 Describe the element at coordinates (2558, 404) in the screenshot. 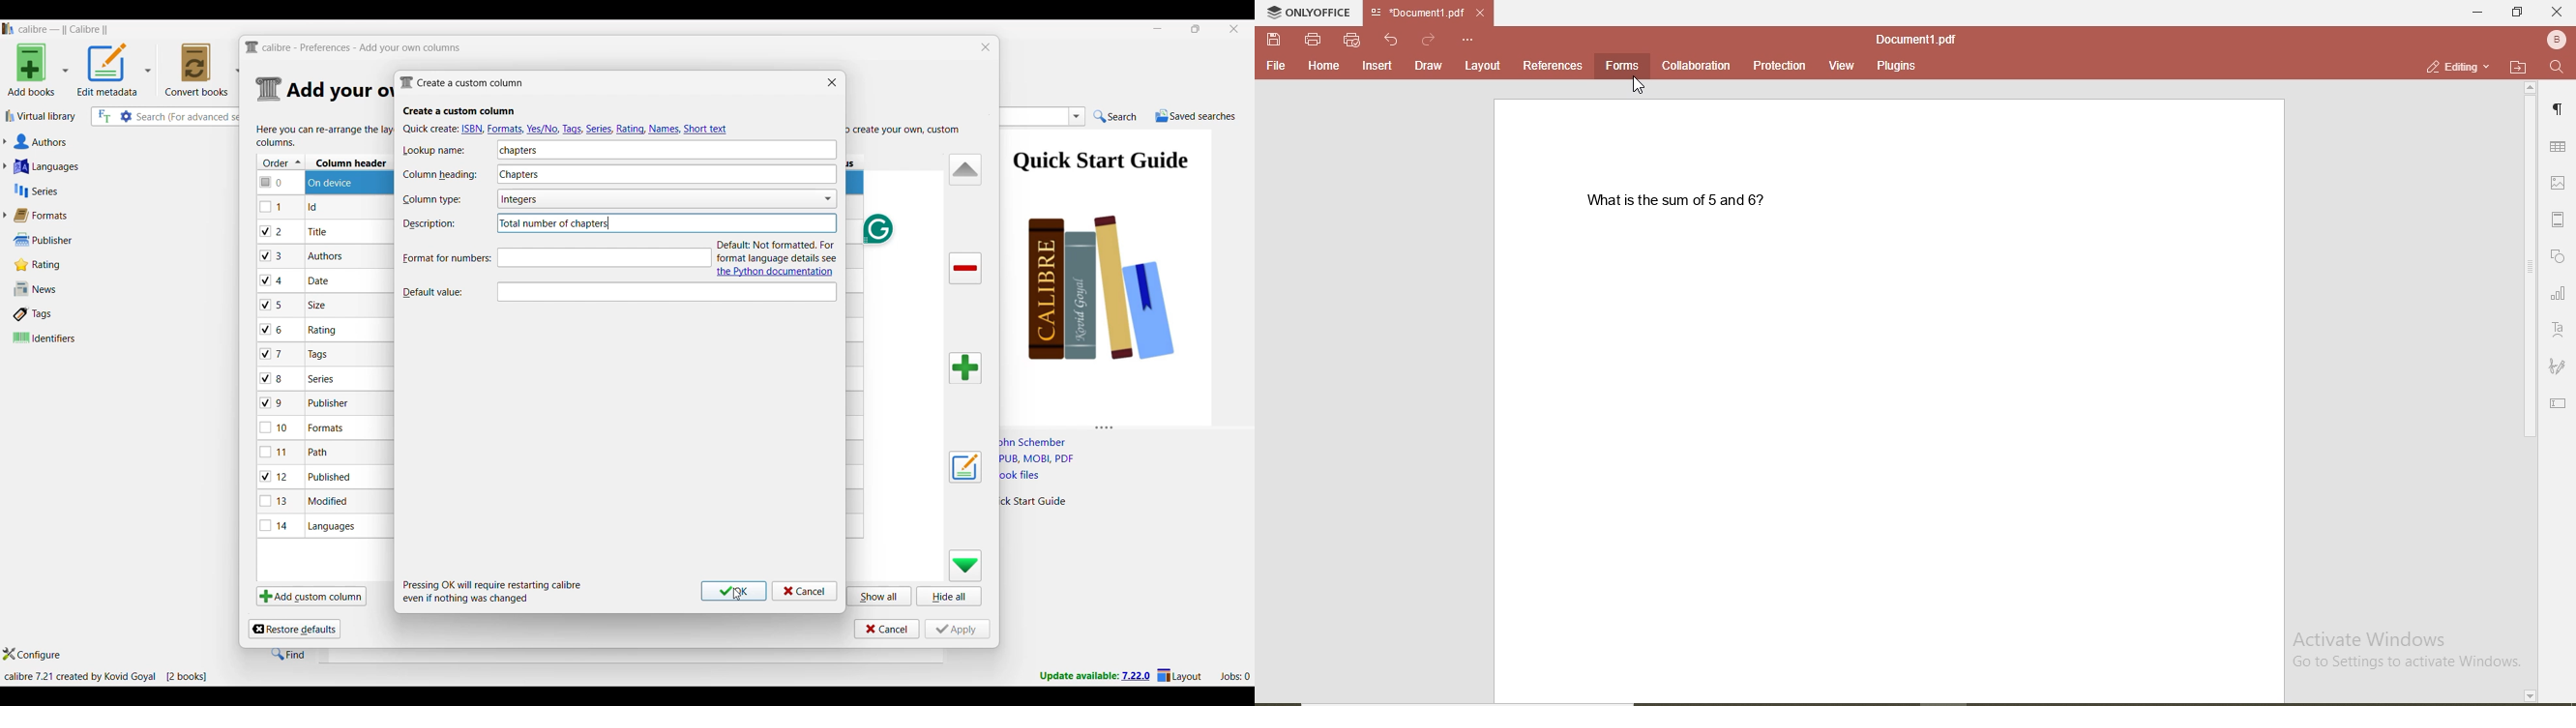

I see `edit text` at that location.